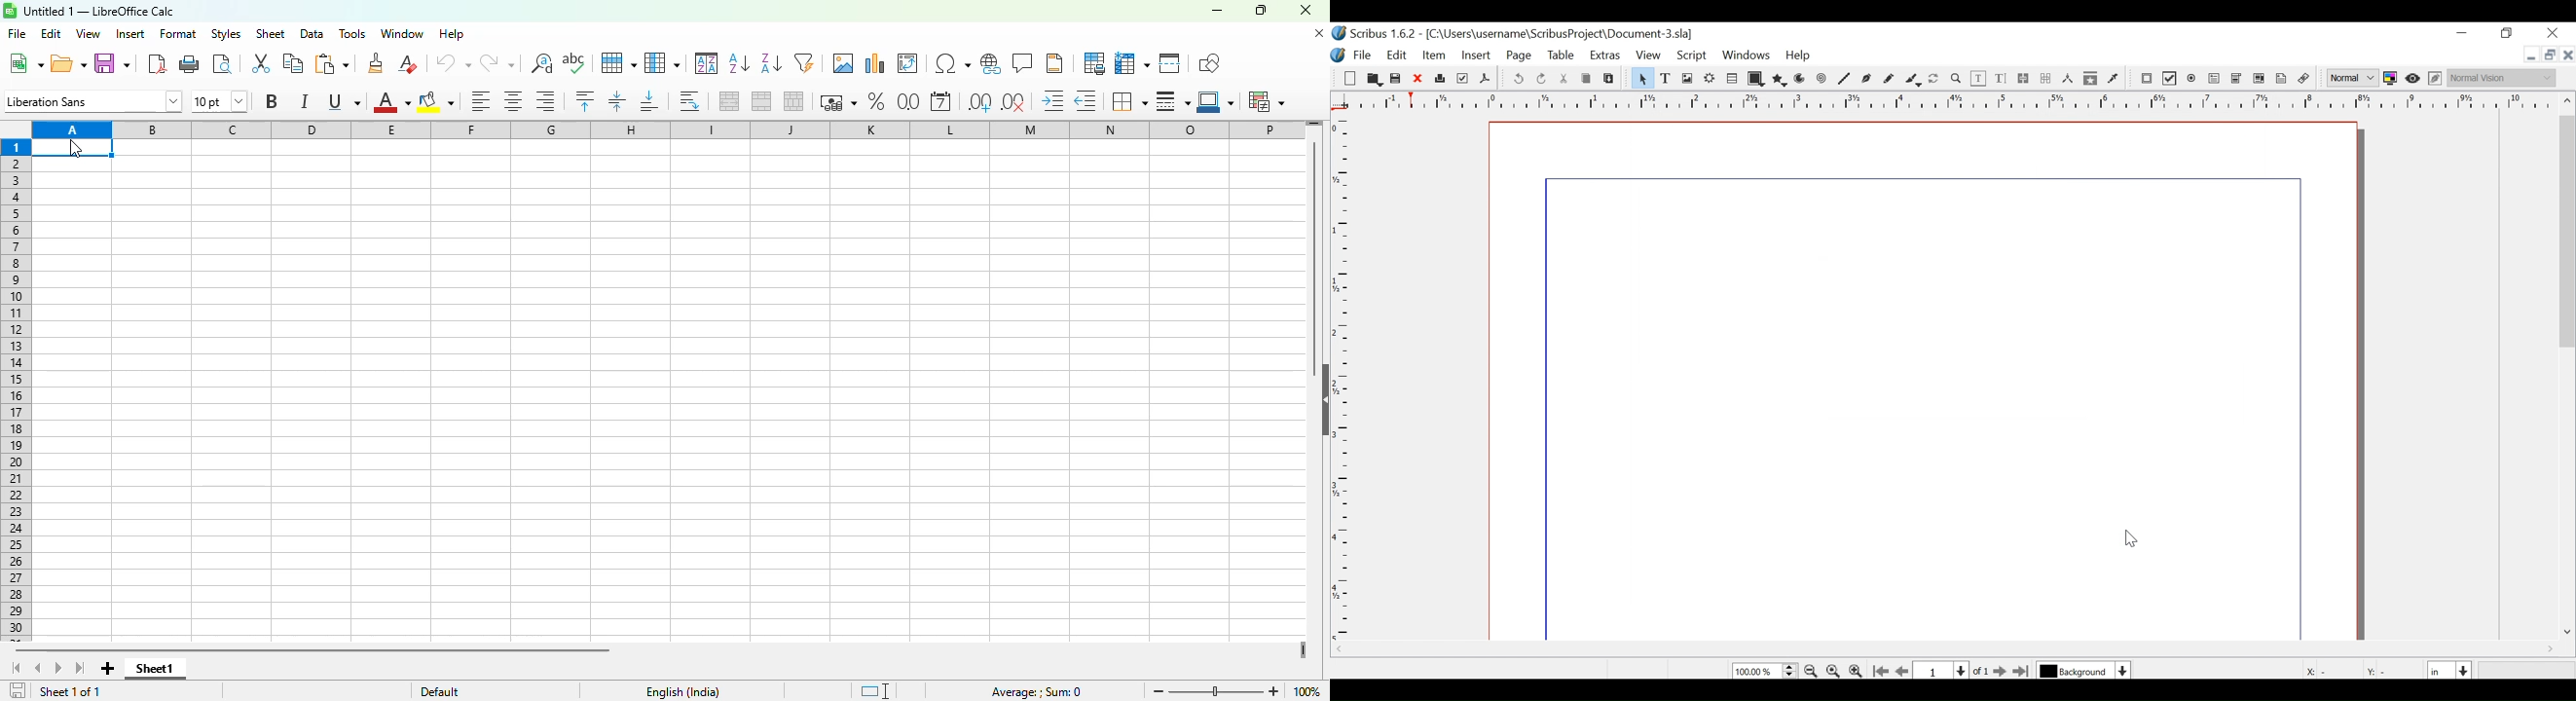  I want to click on format as currency, so click(837, 102).